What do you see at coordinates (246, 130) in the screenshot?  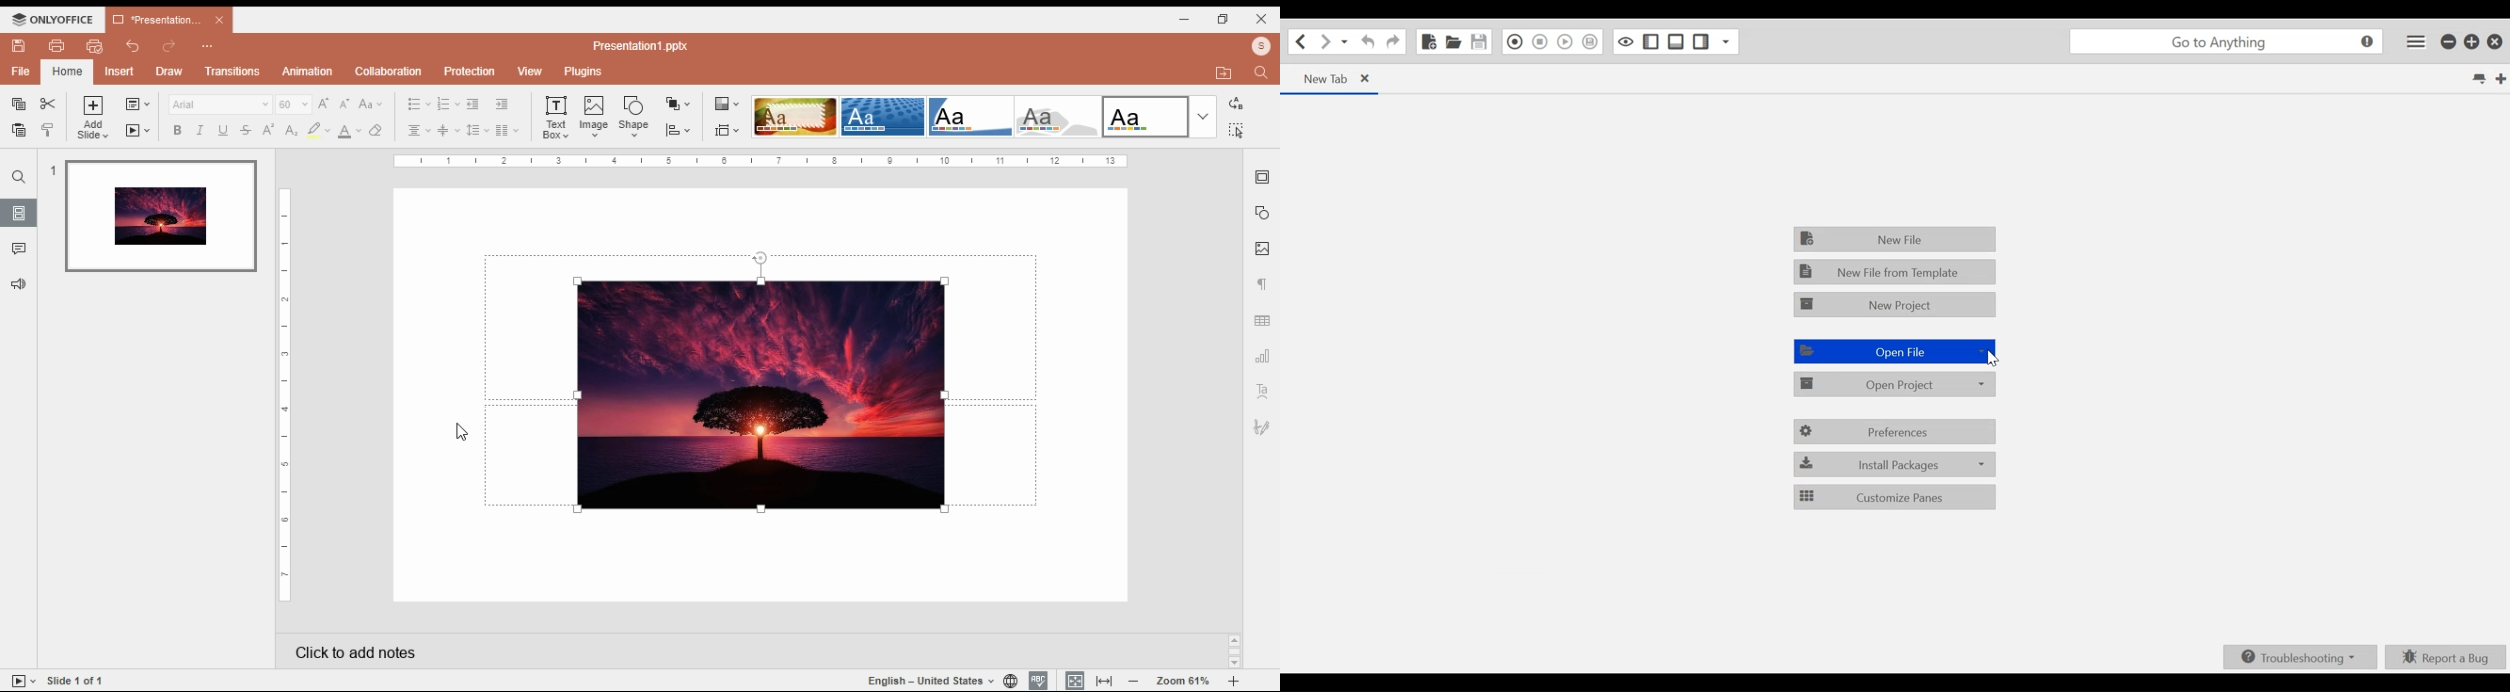 I see `strikethrough` at bounding box center [246, 130].